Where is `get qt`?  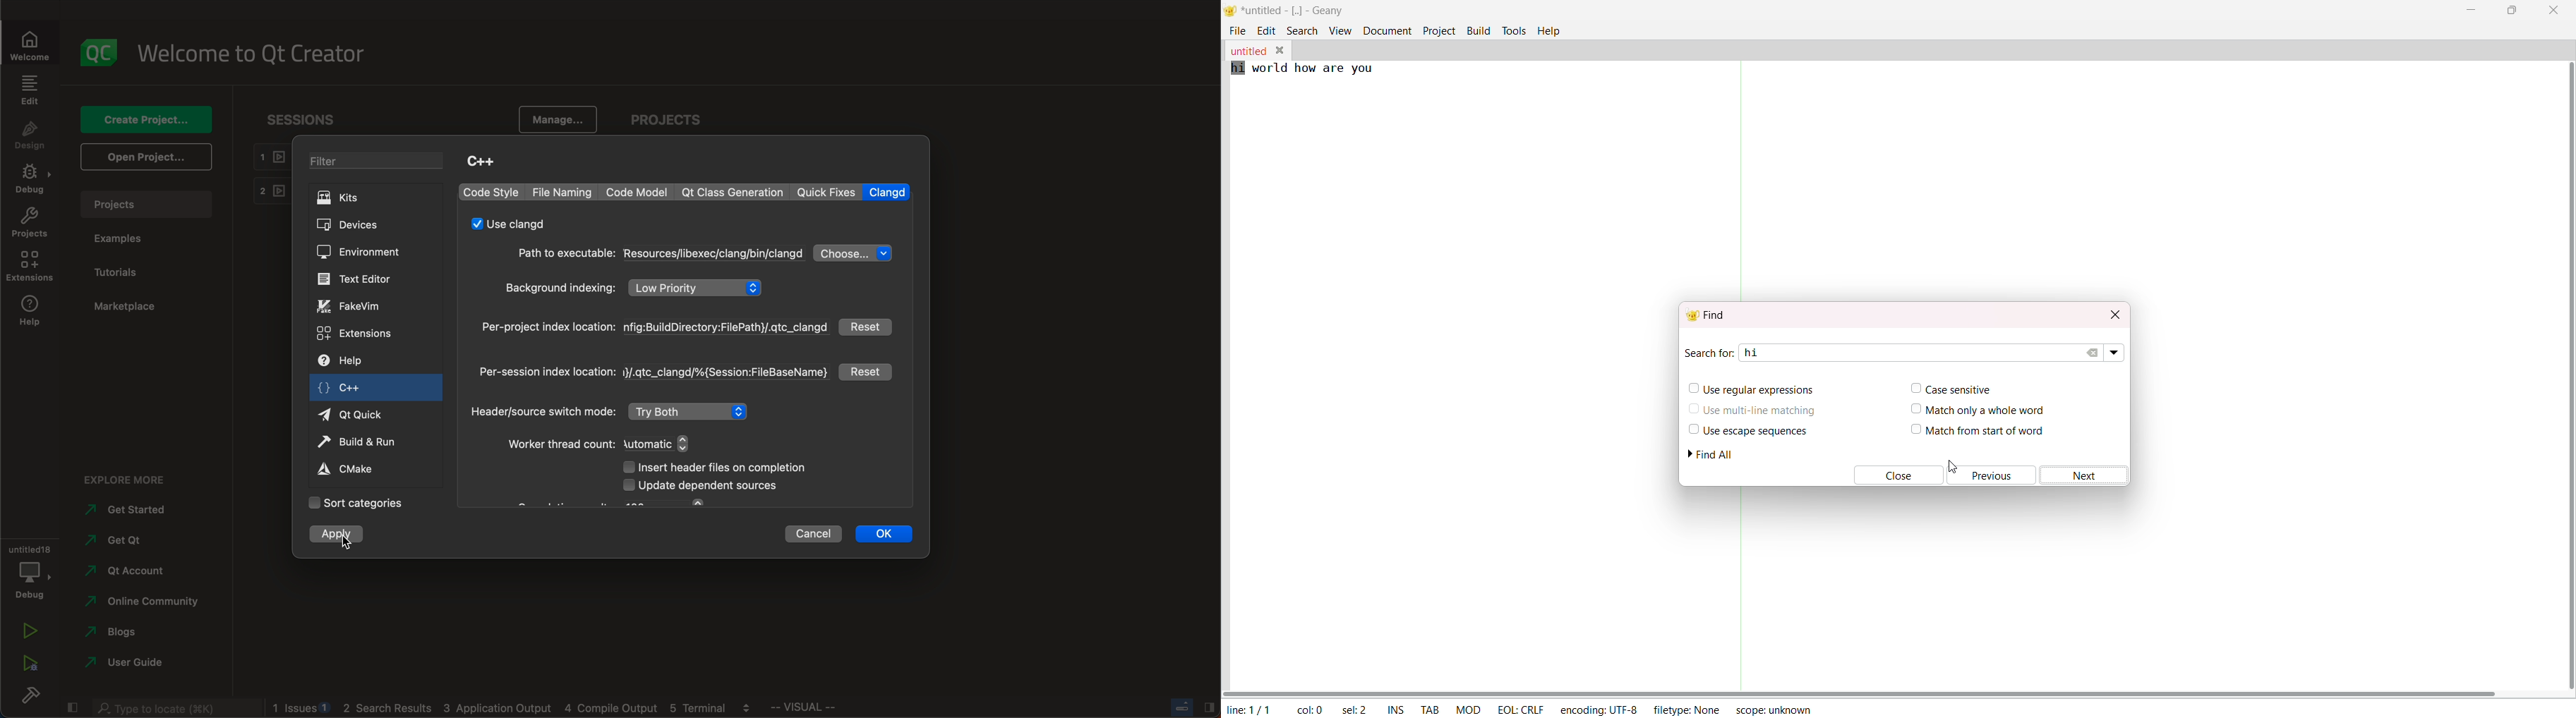
get qt is located at coordinates (124, 541).